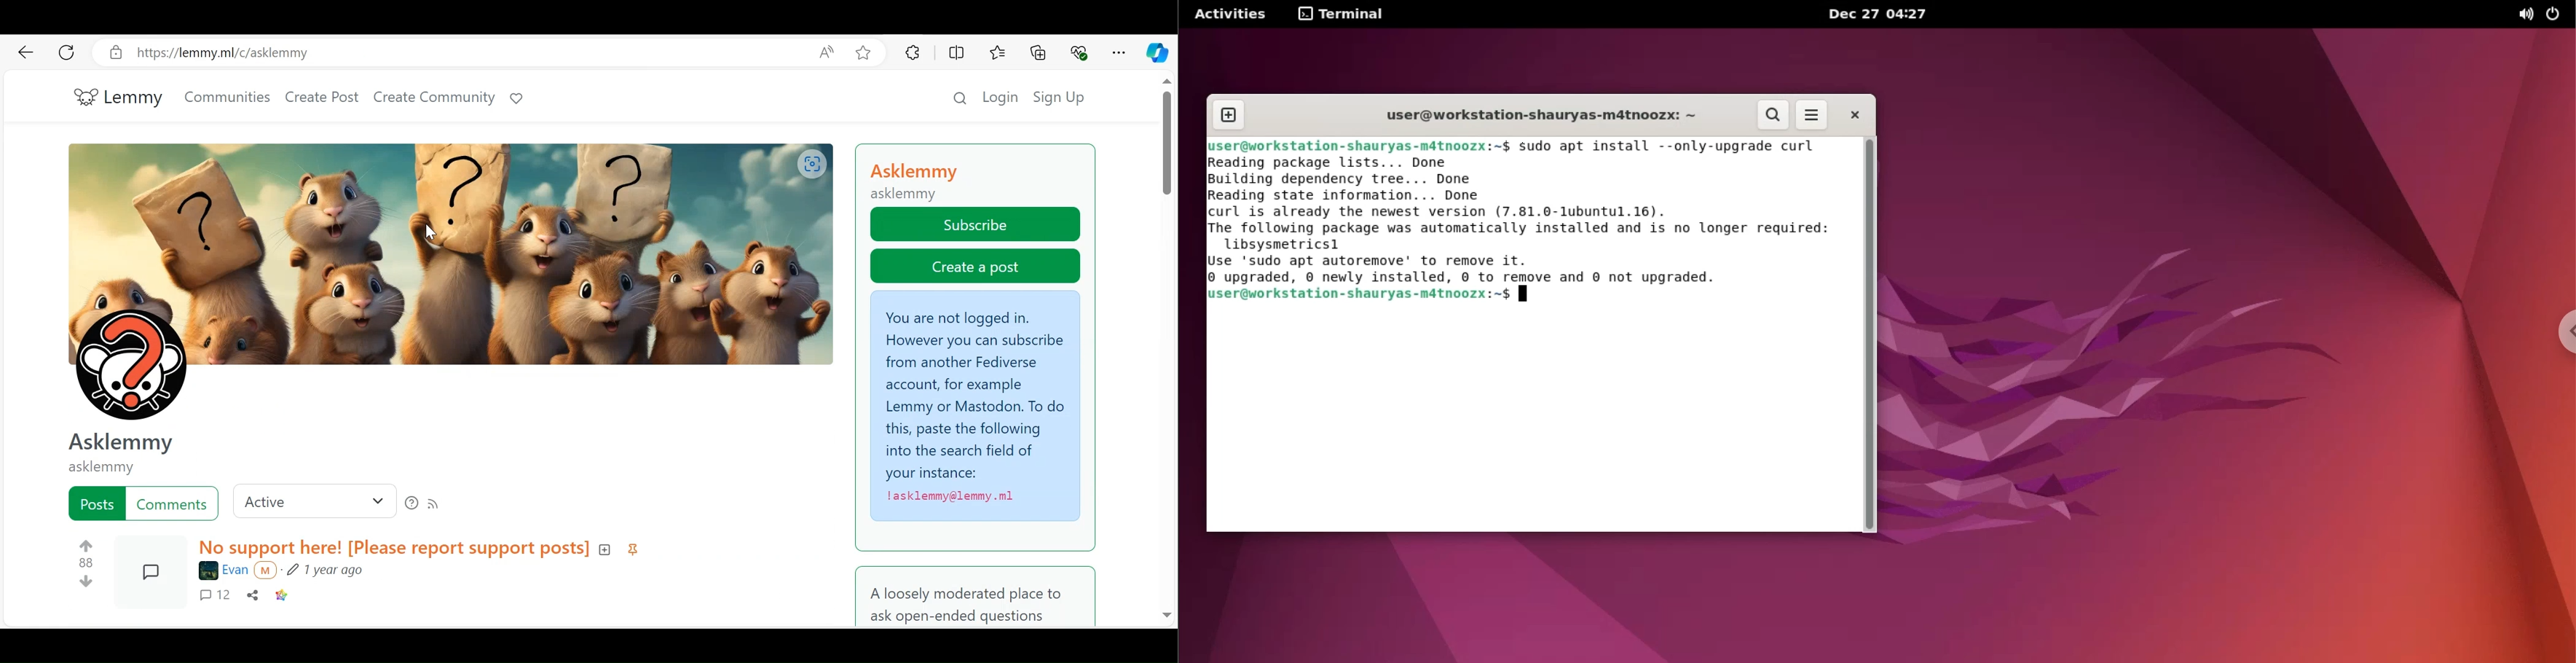 This screenshot has height=672, width=2576. I want to click on Read aloud this page , so click(830, 53).